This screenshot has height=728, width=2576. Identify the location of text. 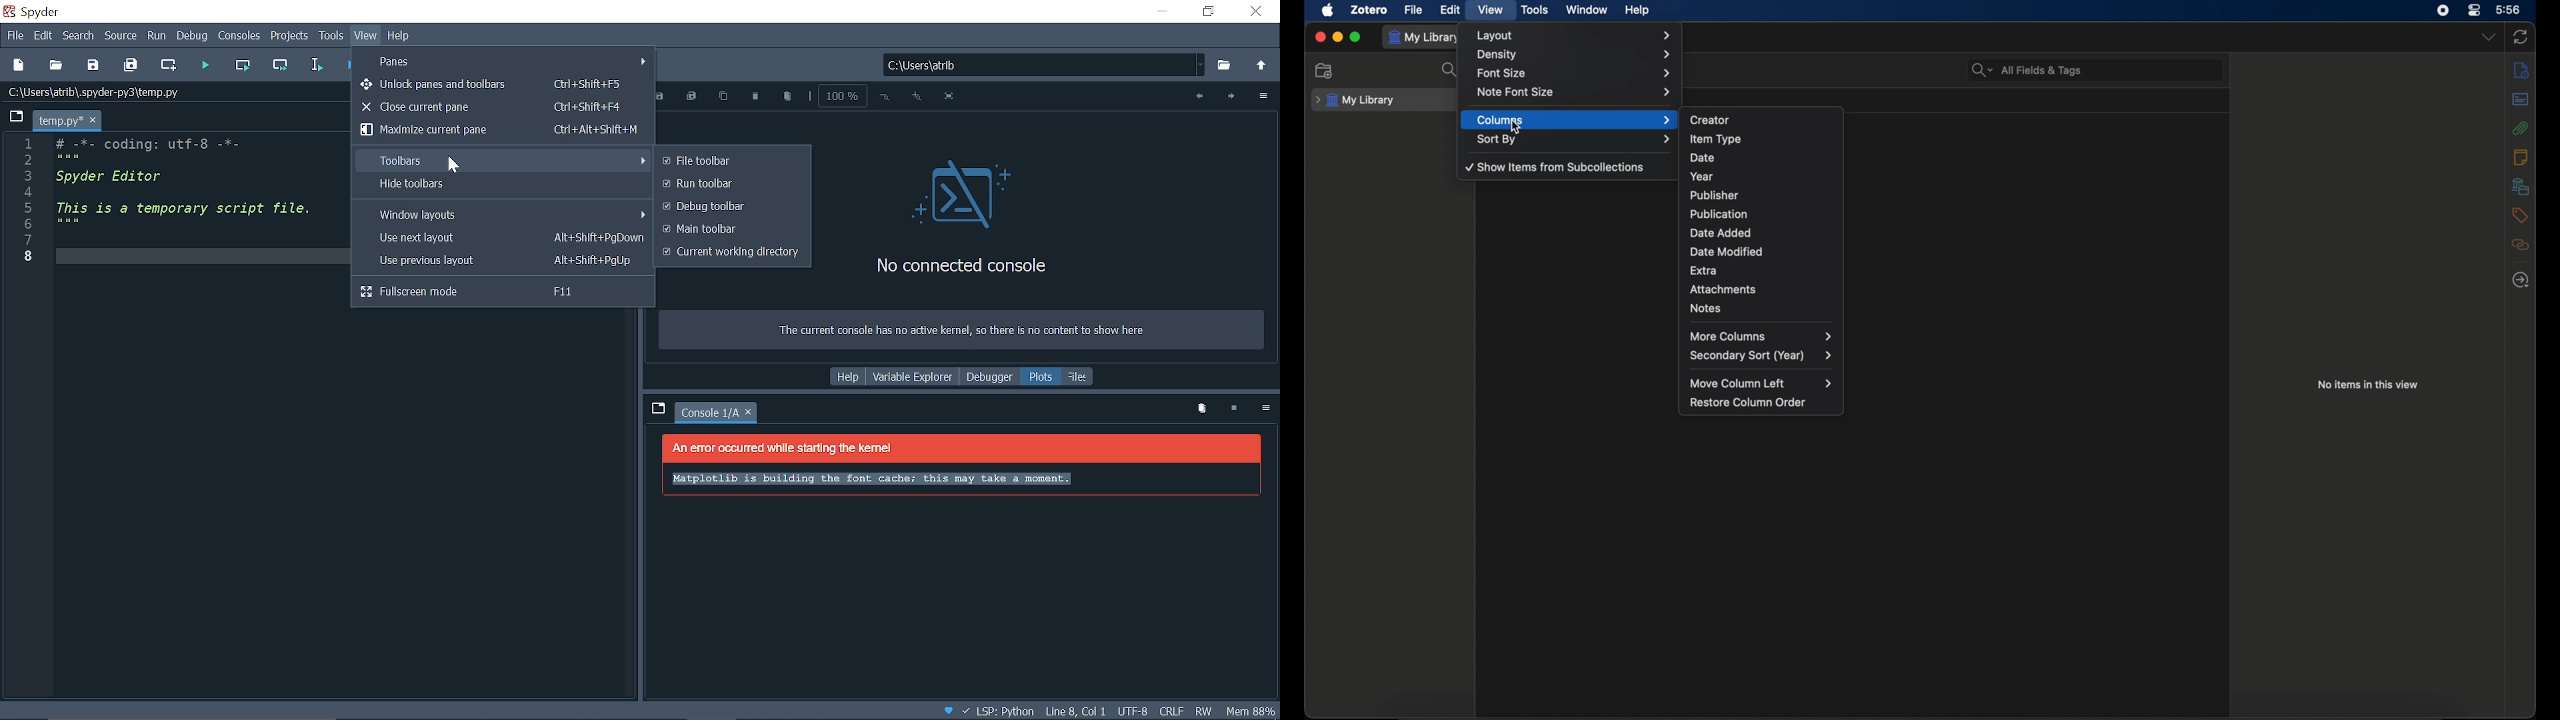
(960, 330).